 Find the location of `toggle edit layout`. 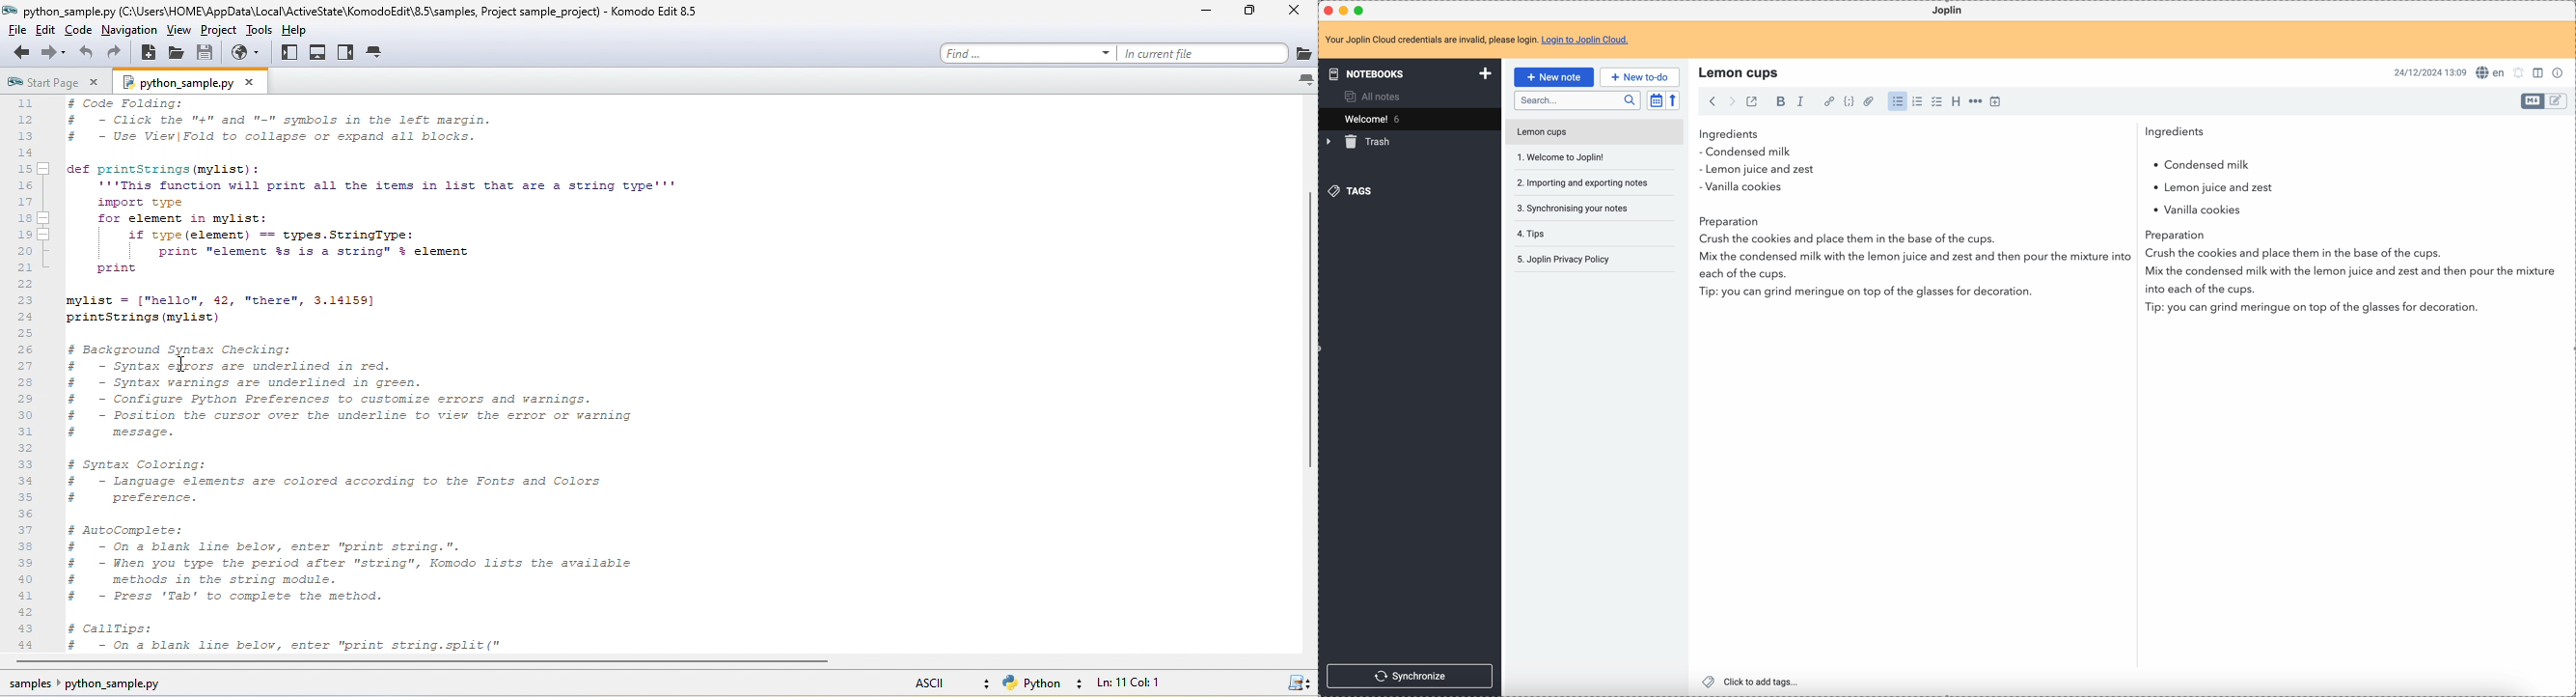

toggle edit layout is located at coordinates (2533, 101).